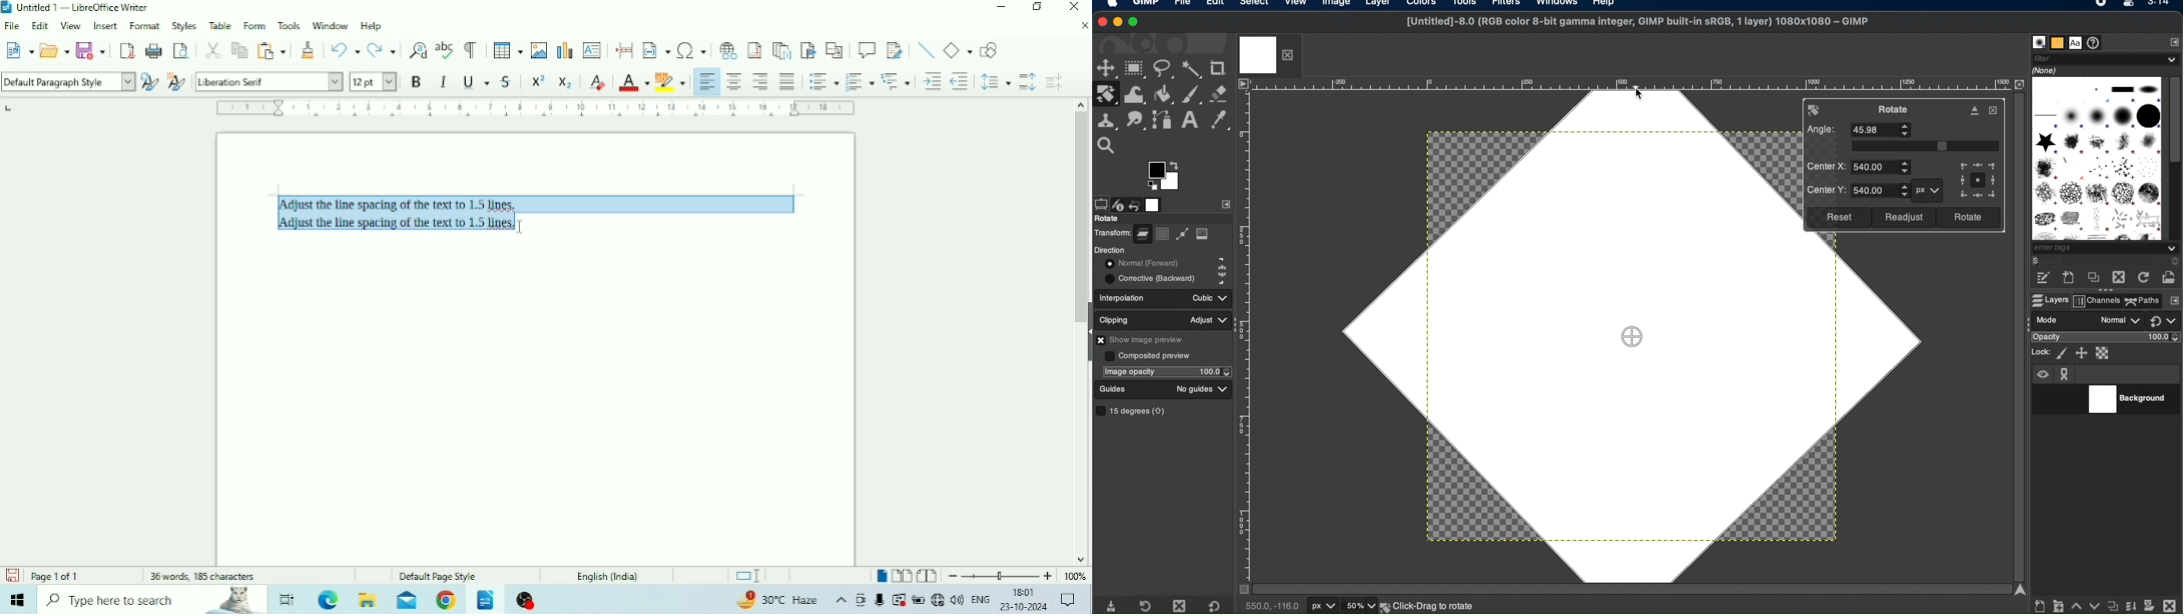  What do you see at coordinates (221, 25) in the screenshot?
I see `Table` at bounding box center [221, 25].